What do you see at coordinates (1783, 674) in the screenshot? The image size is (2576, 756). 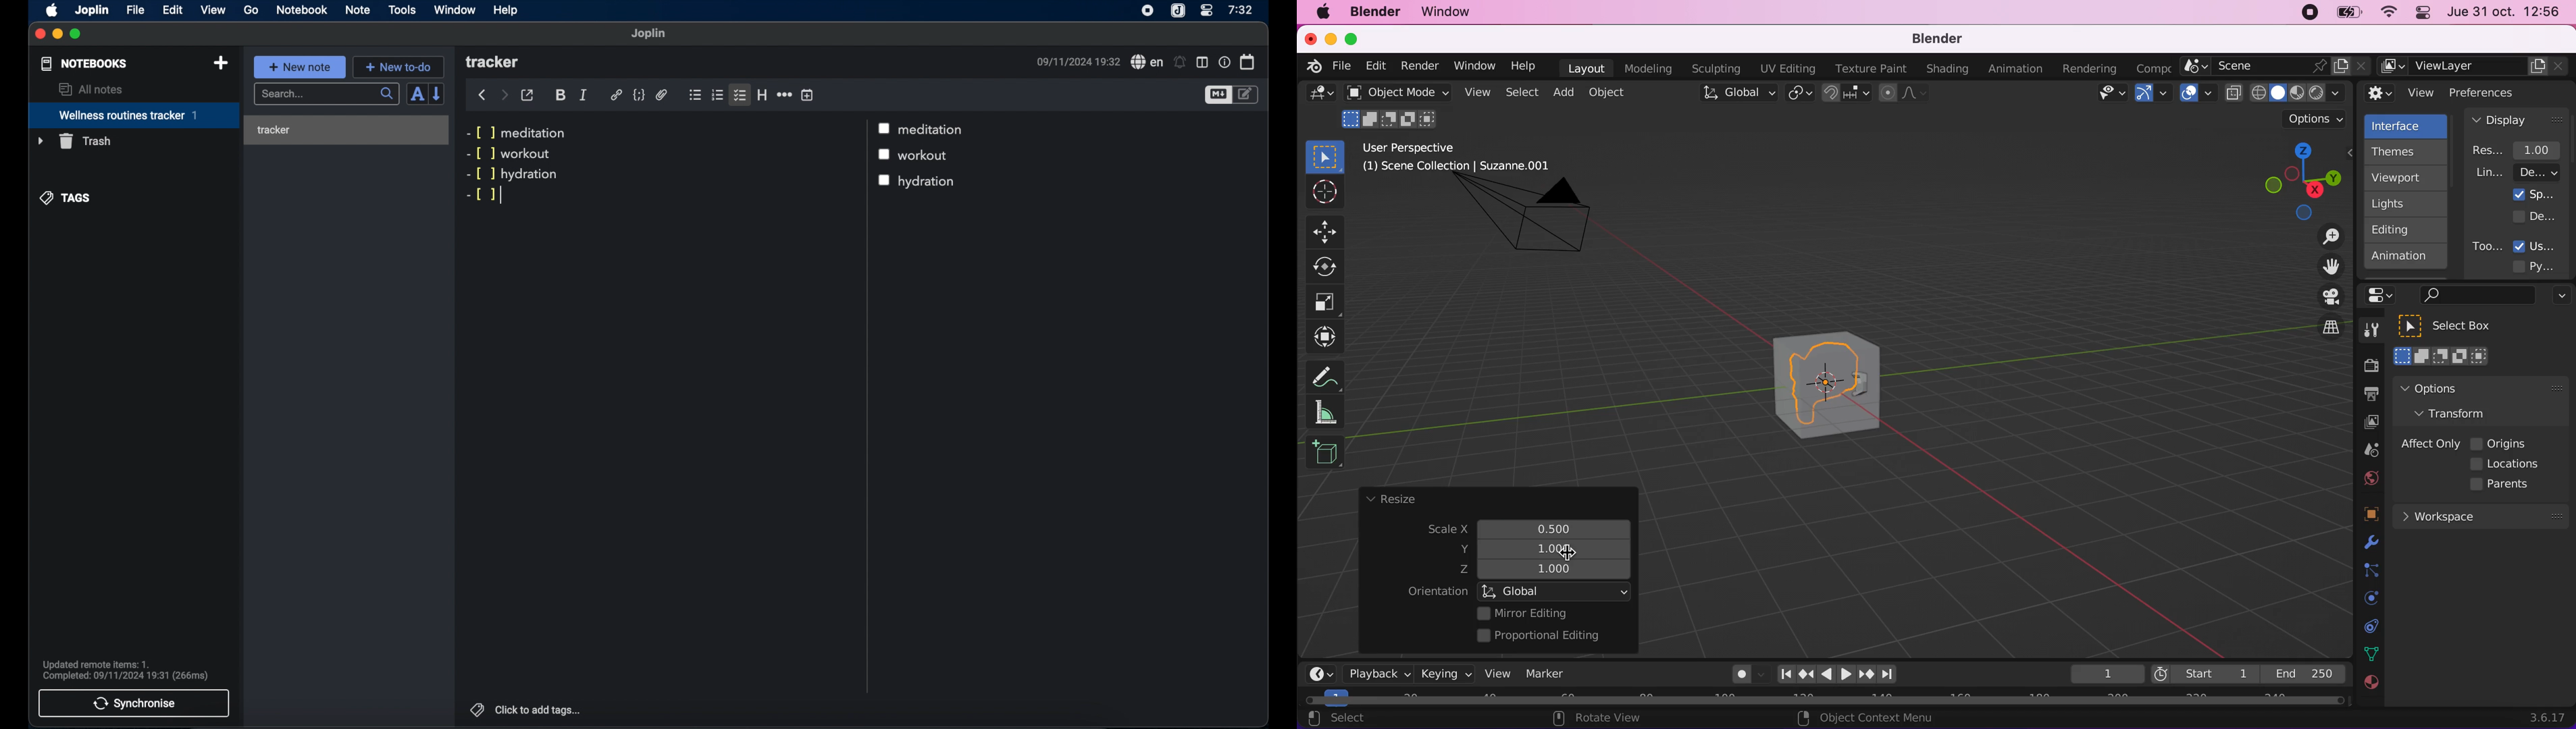 I see `jump to end point` at bounding box center [1783, 674].